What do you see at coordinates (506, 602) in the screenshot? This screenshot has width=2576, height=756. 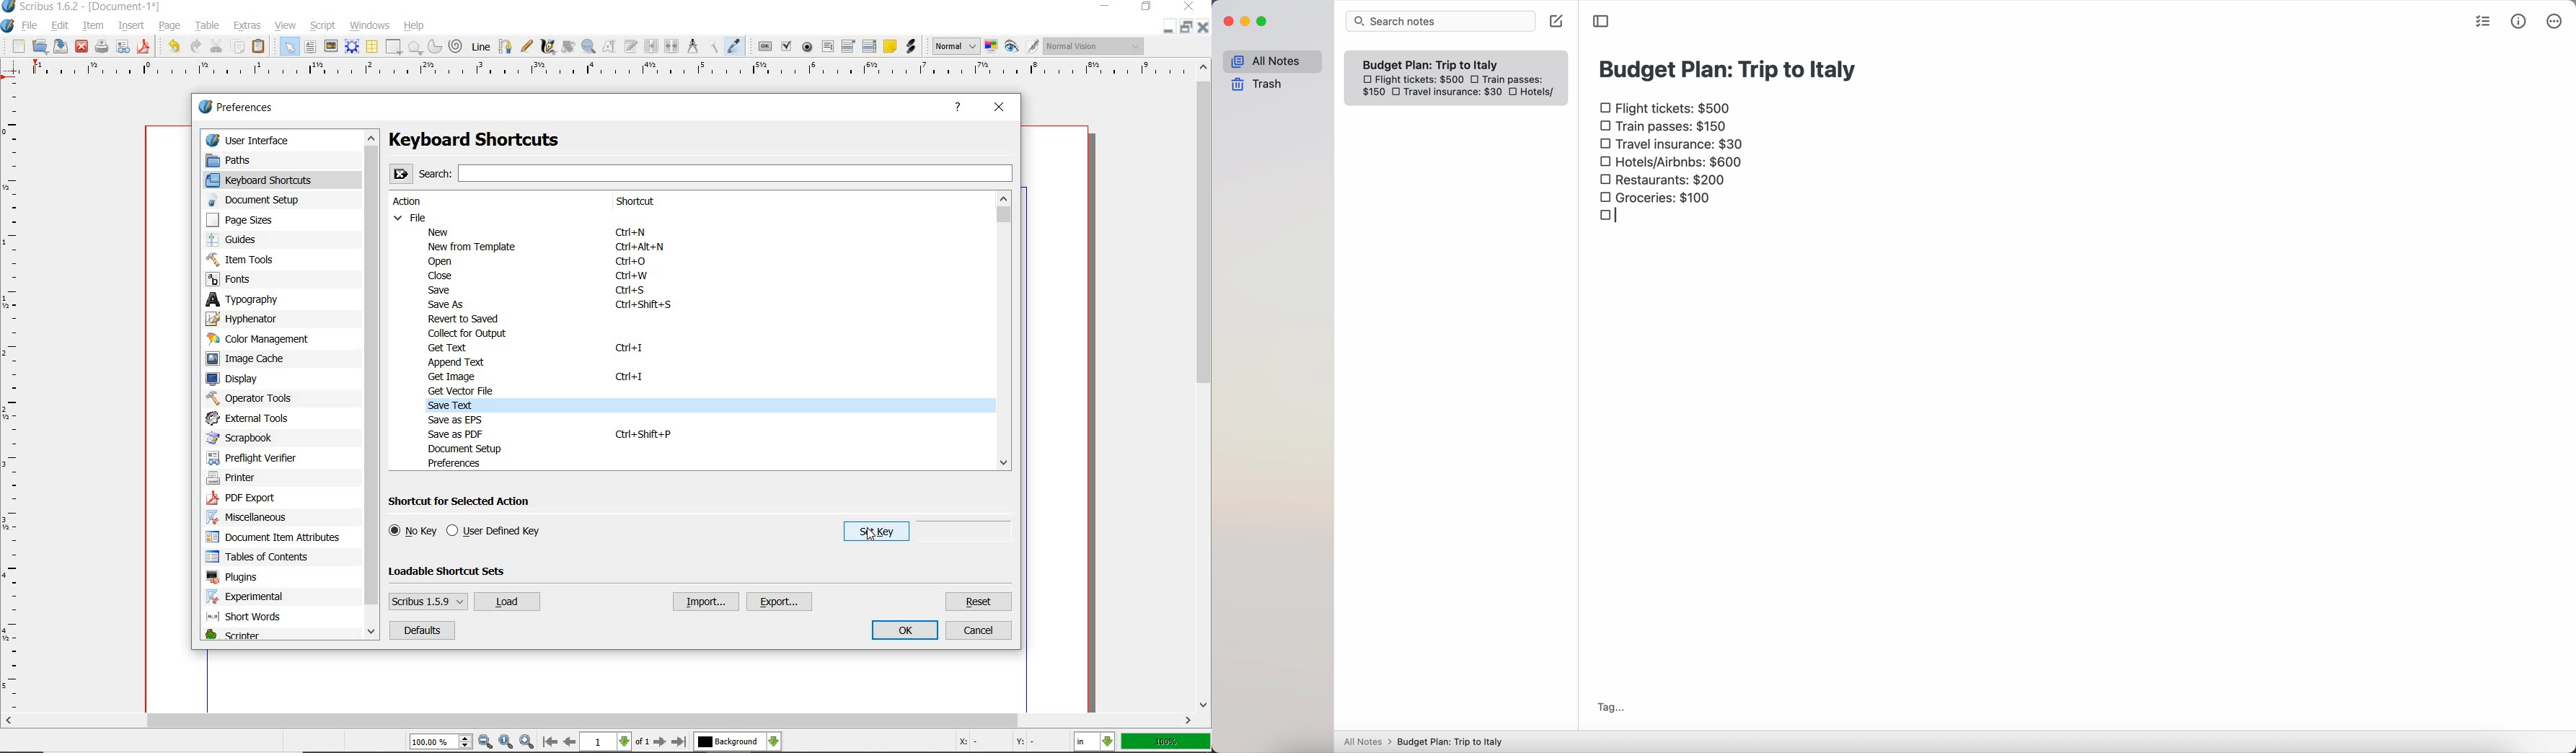 I see `load` at bounding box center [506, 602].